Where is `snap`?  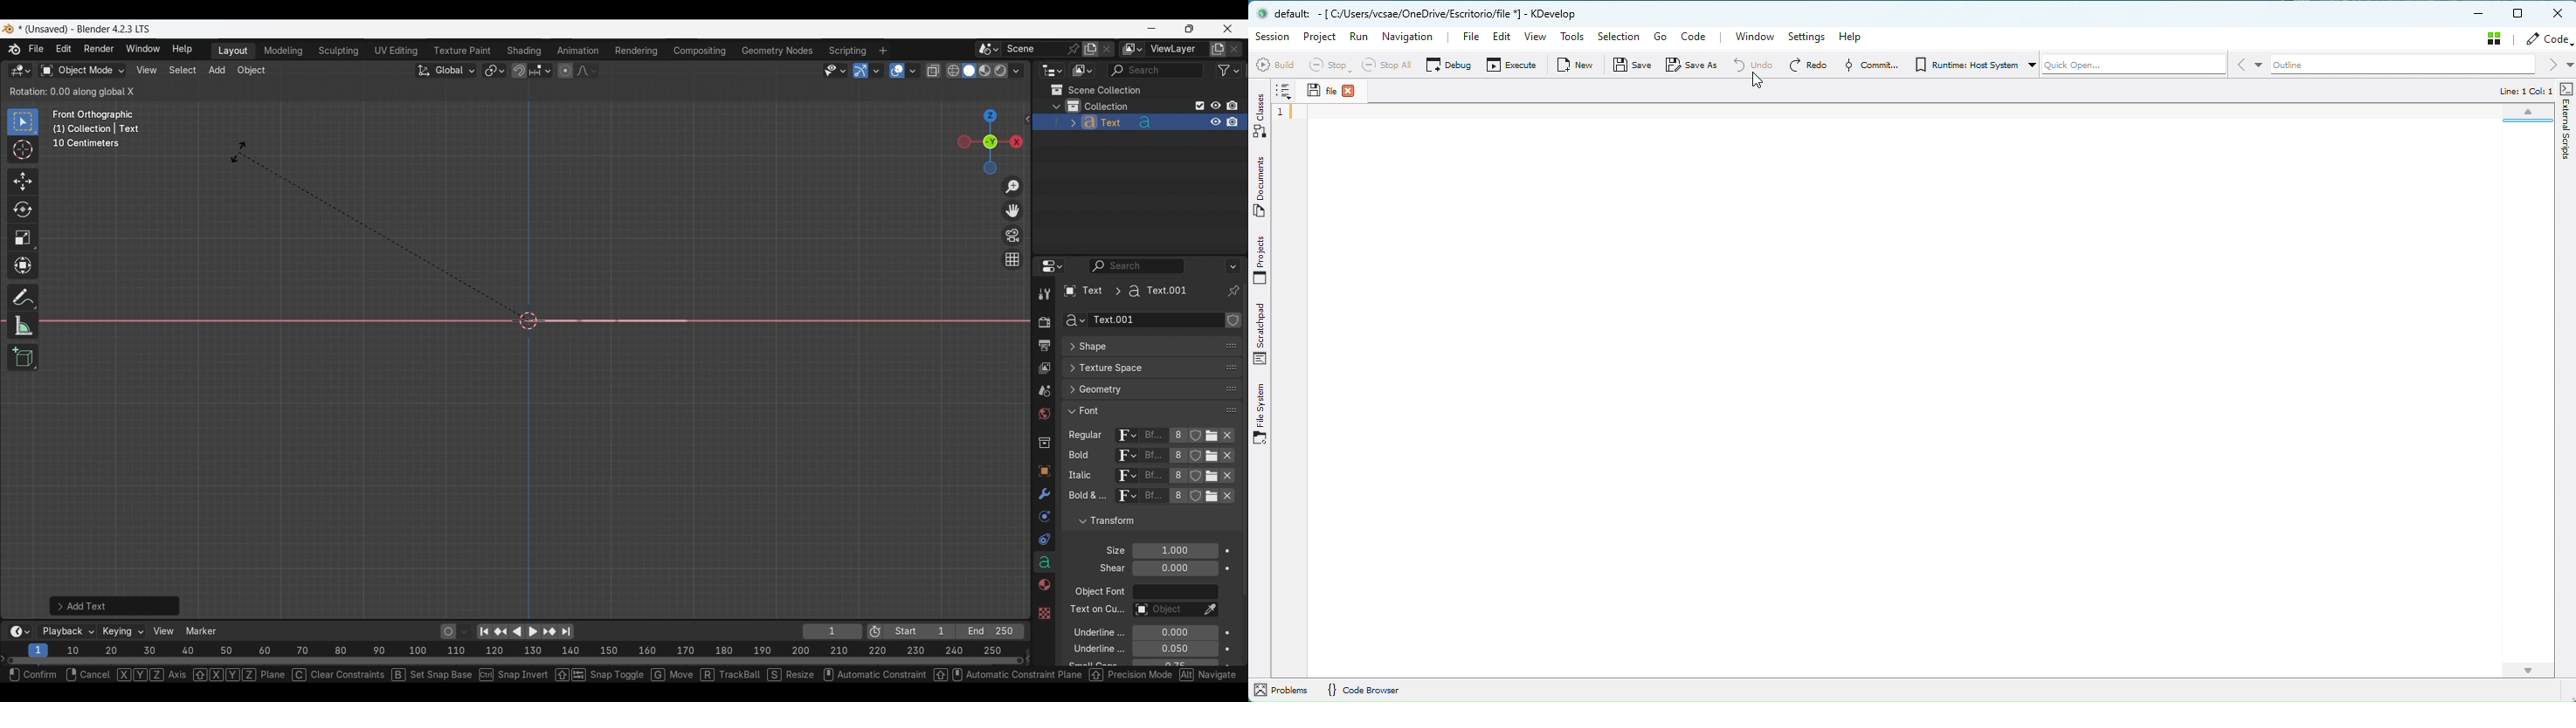 snap is located at coordinates (510, 677).